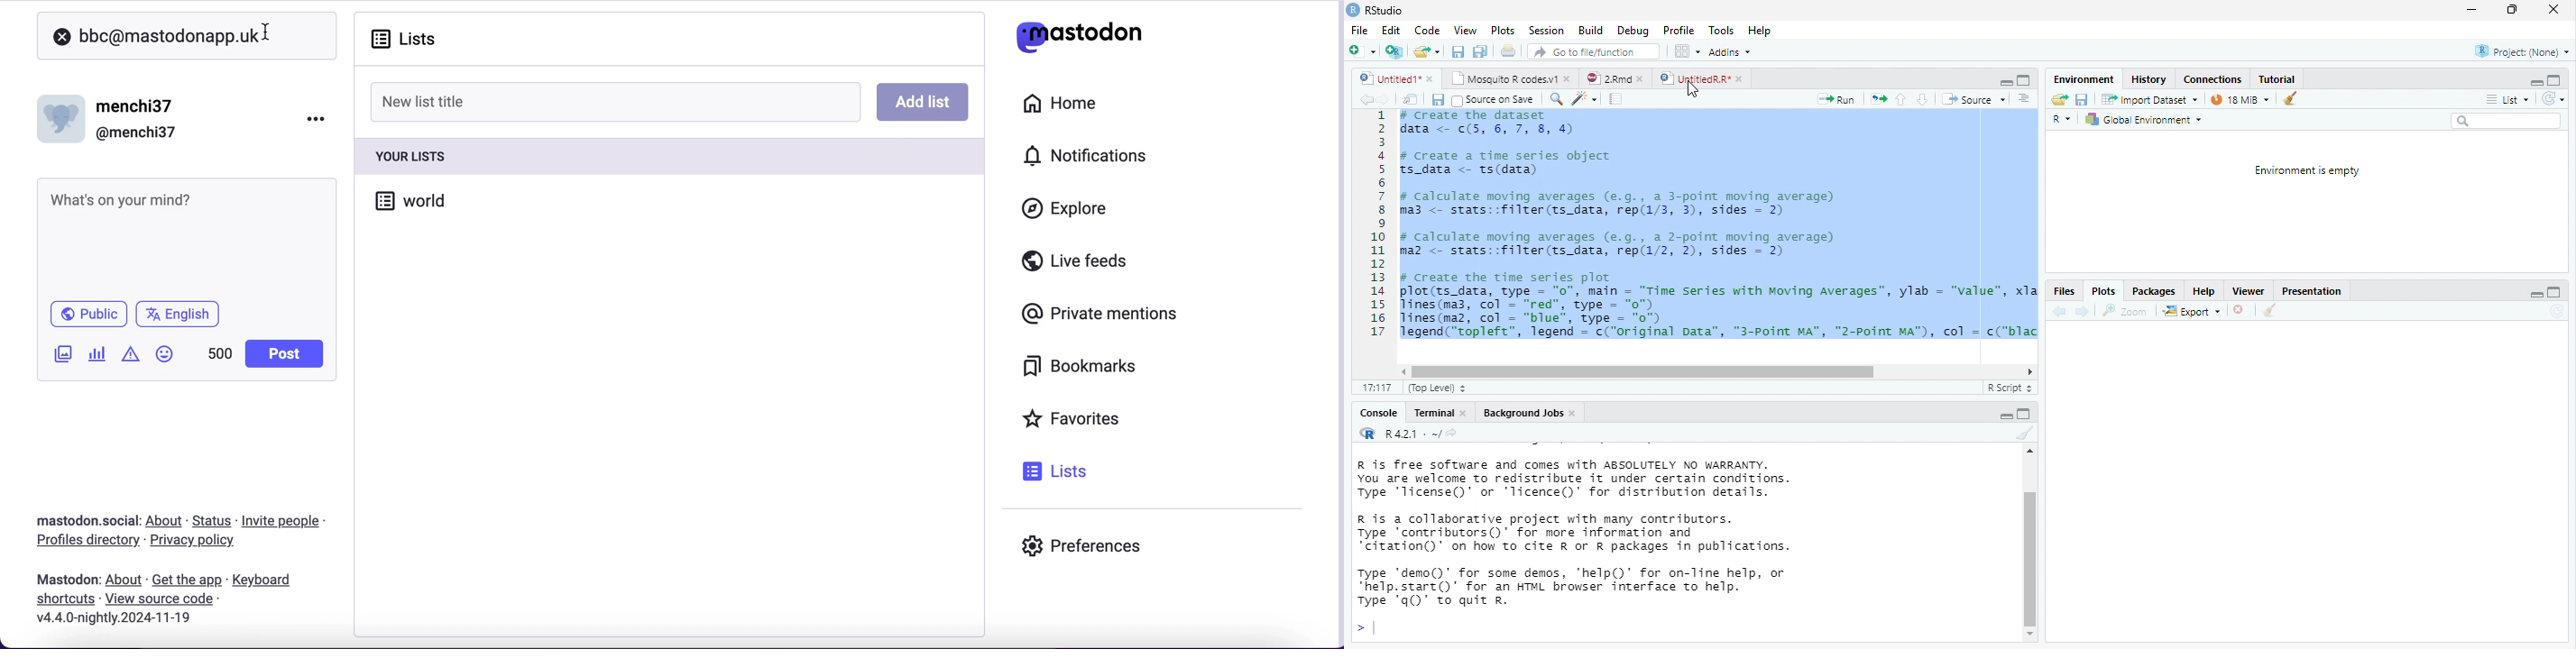  I want to click on Connections, so click(2212, 79).